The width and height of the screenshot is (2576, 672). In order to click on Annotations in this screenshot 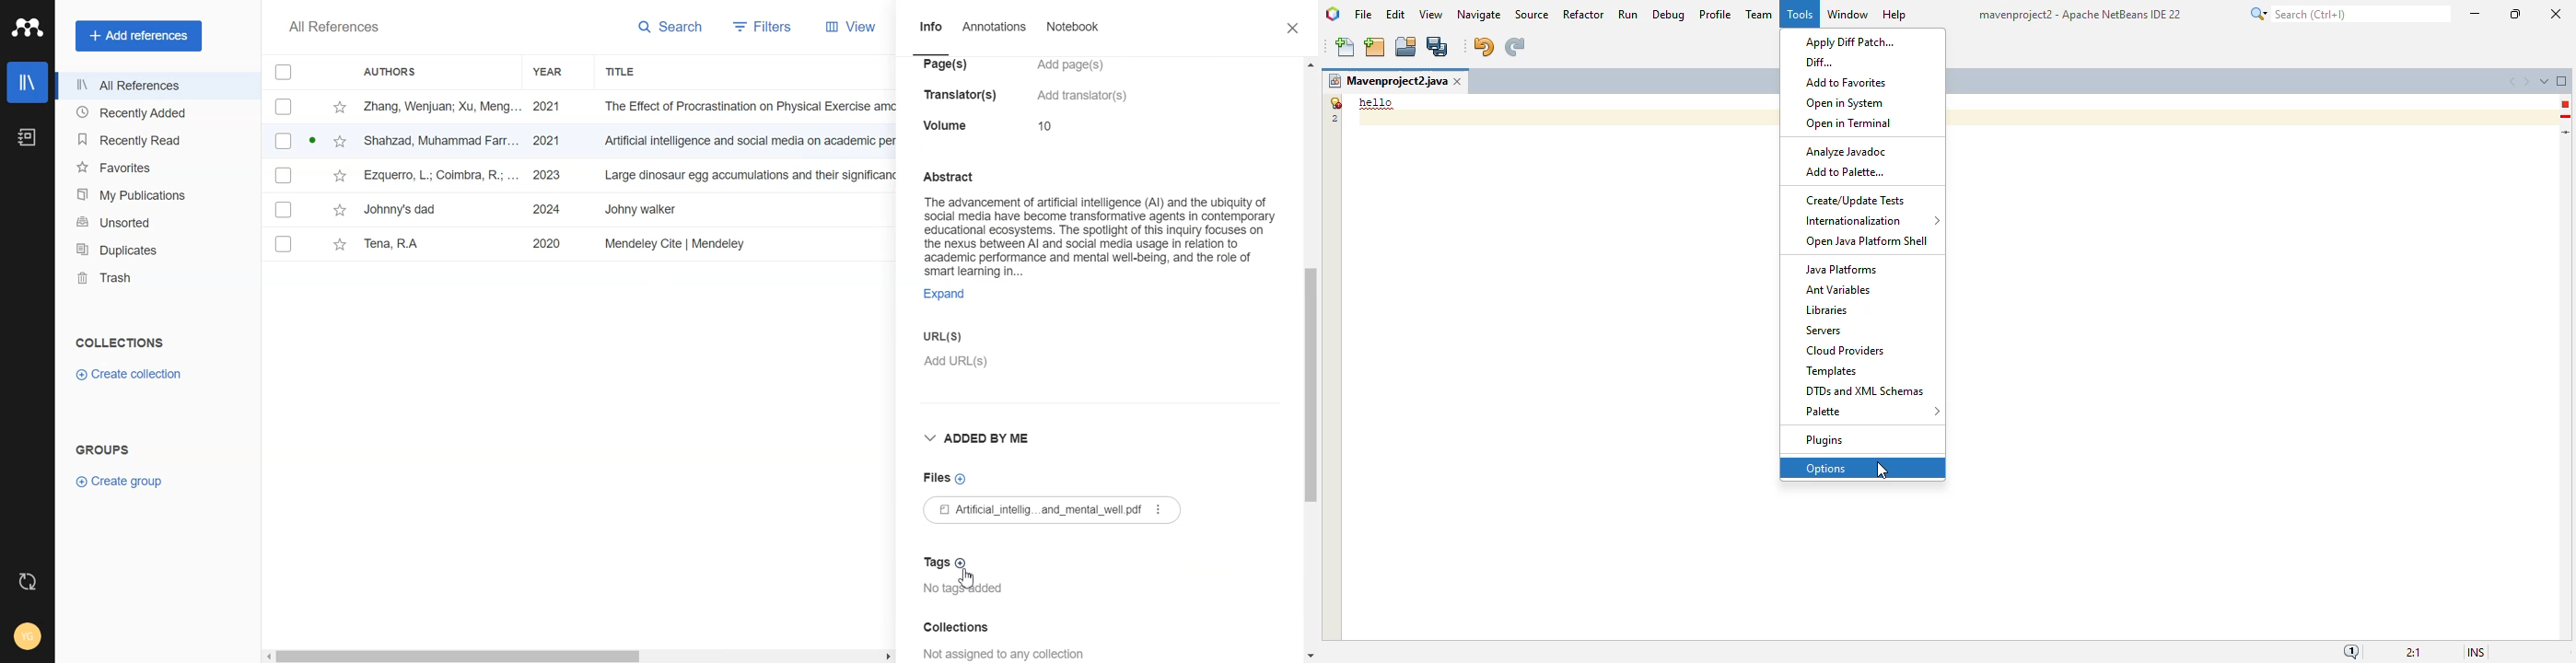, I will do `click(995, 34)`.